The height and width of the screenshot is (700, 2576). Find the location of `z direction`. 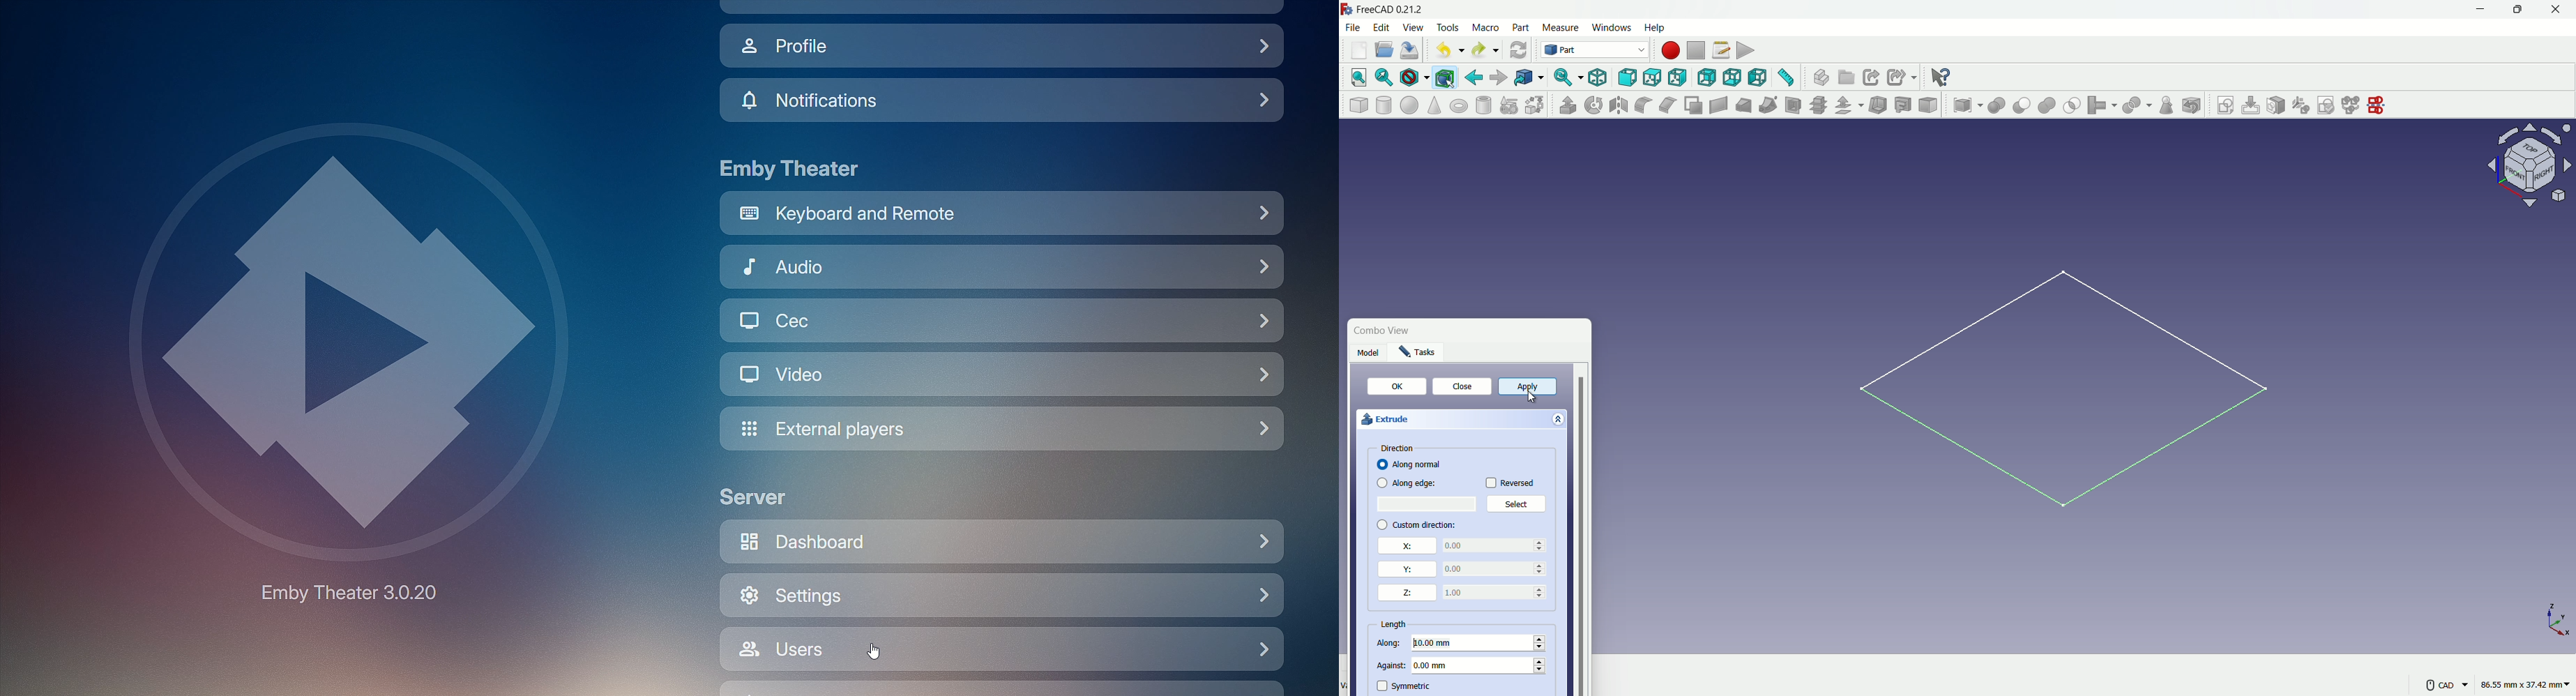

z direction is located at coordinates (1405, 594).